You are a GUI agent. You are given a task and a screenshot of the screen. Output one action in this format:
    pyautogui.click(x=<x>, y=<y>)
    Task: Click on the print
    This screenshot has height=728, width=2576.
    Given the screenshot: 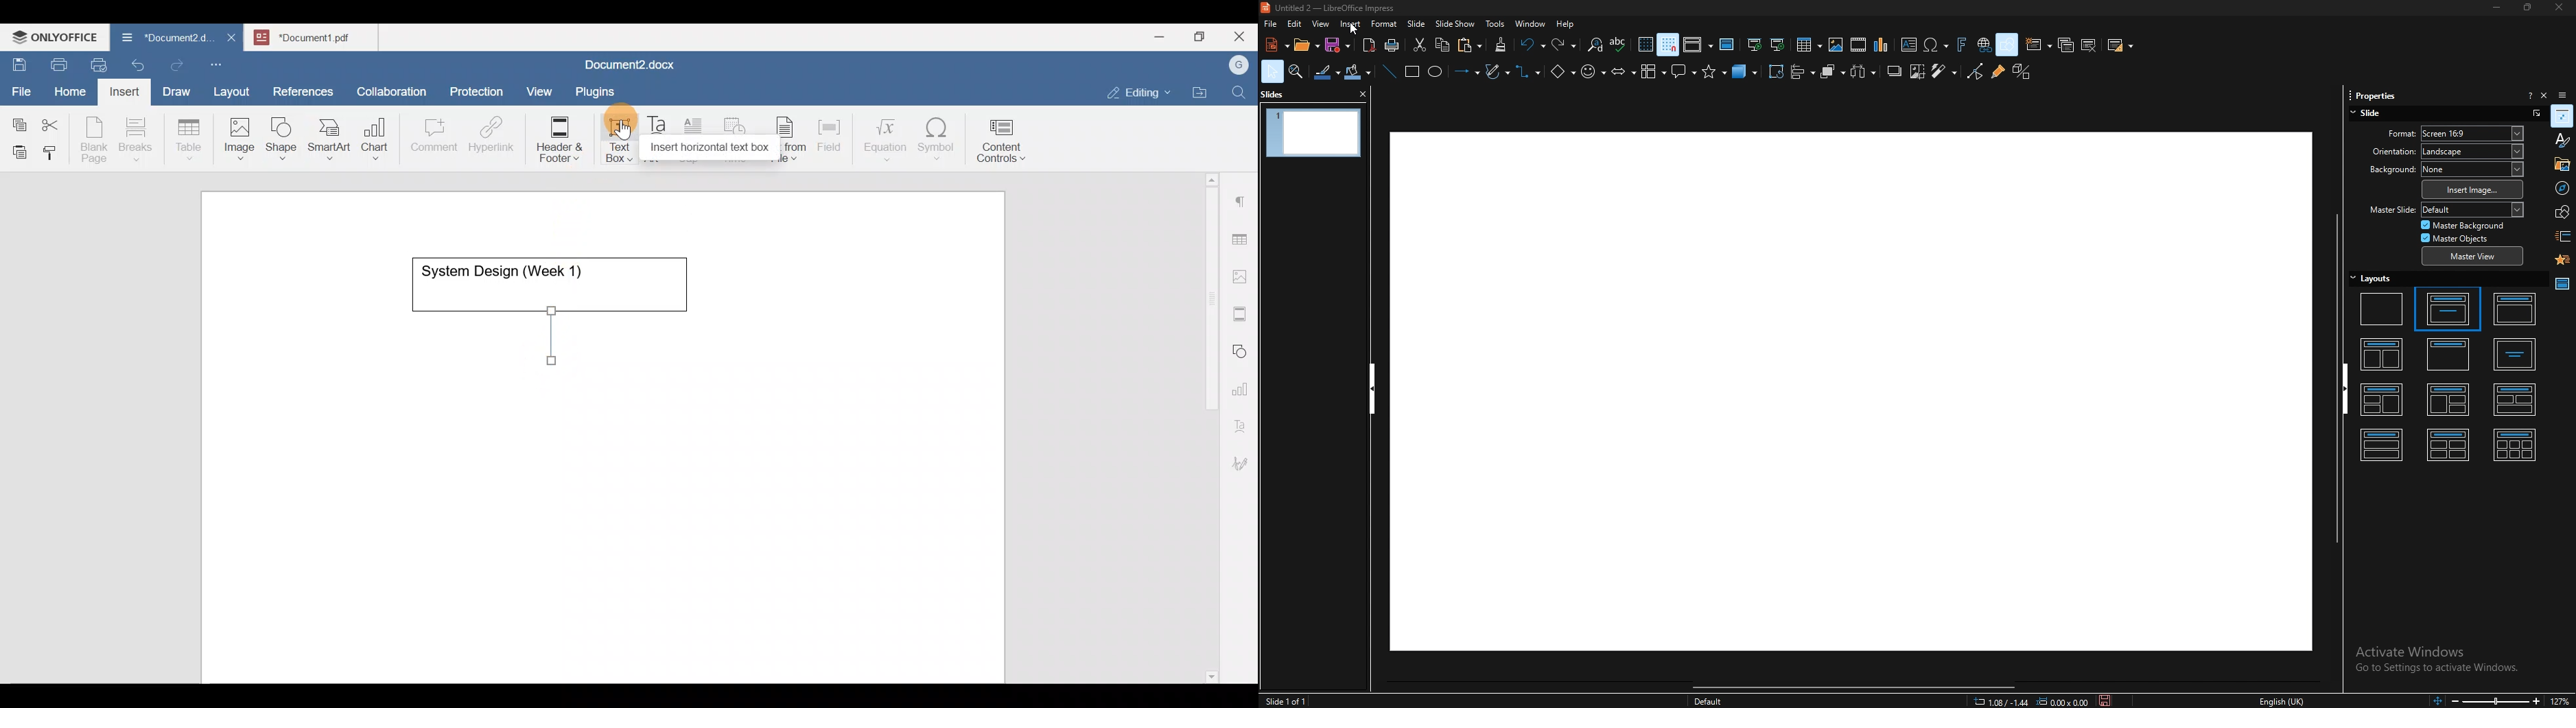 What is the action you would take?
    pyautogui.click(x=1392, y=45)
    